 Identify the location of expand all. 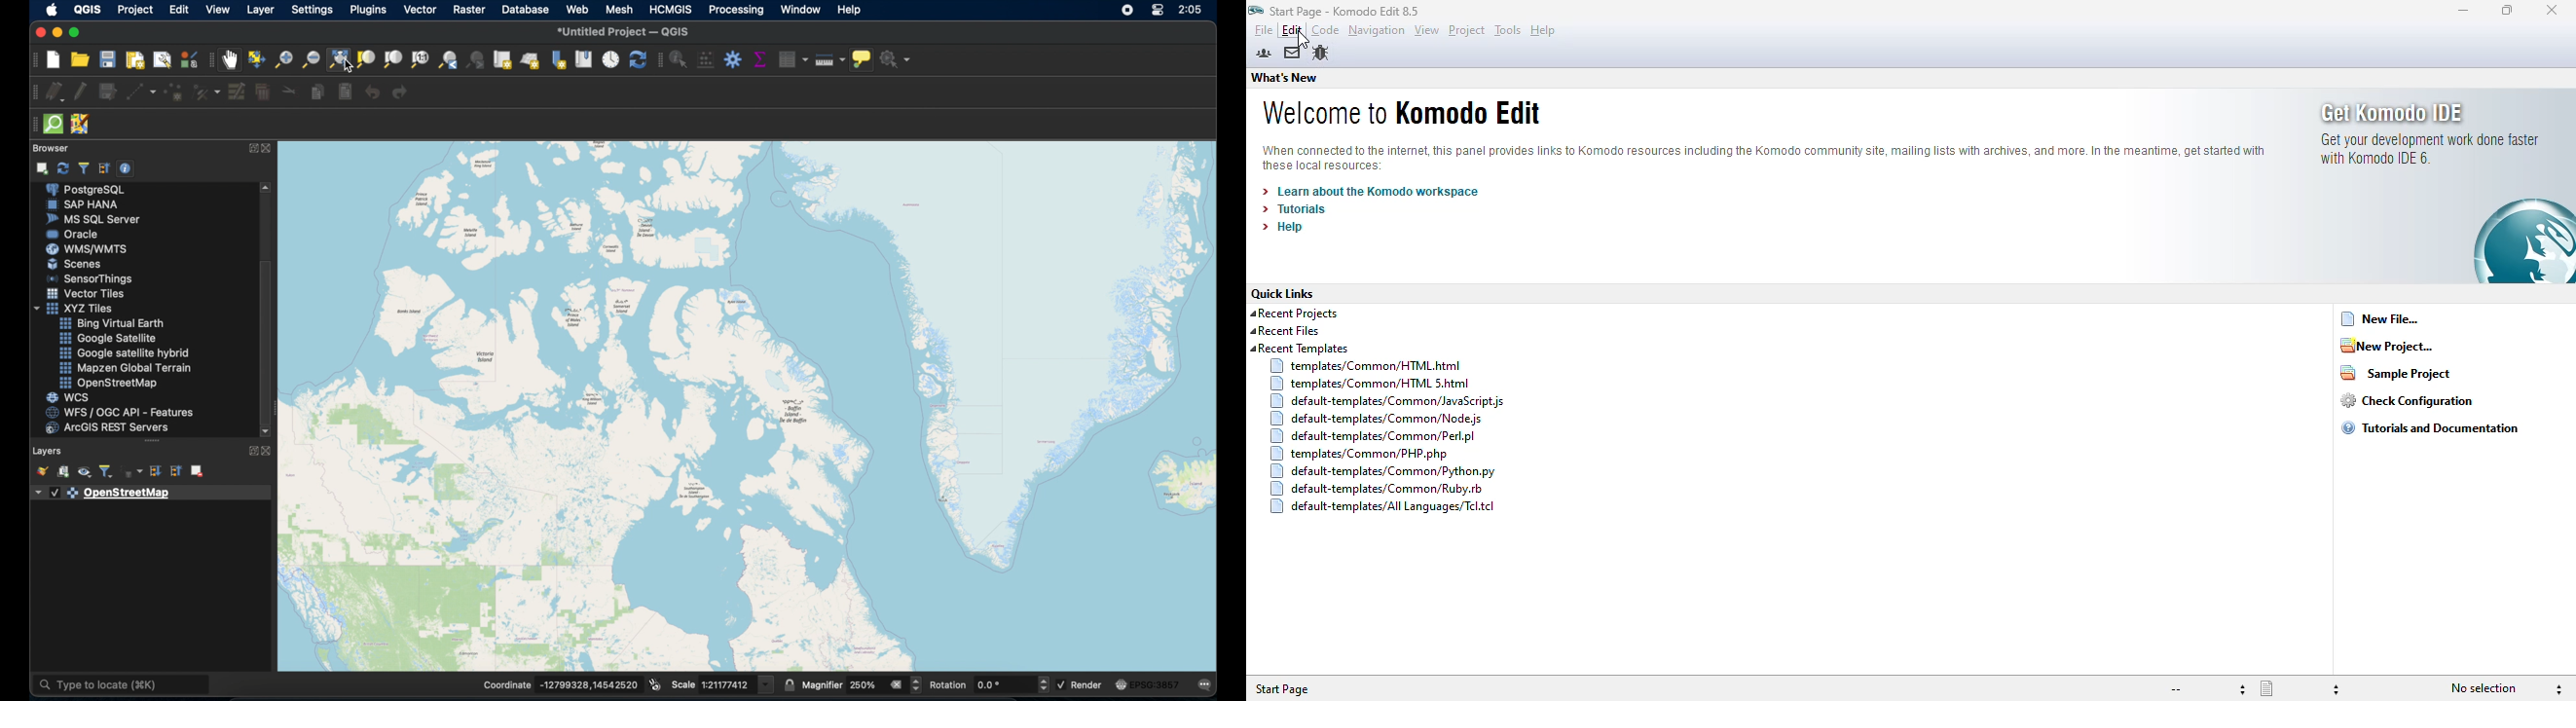
(155, 471).